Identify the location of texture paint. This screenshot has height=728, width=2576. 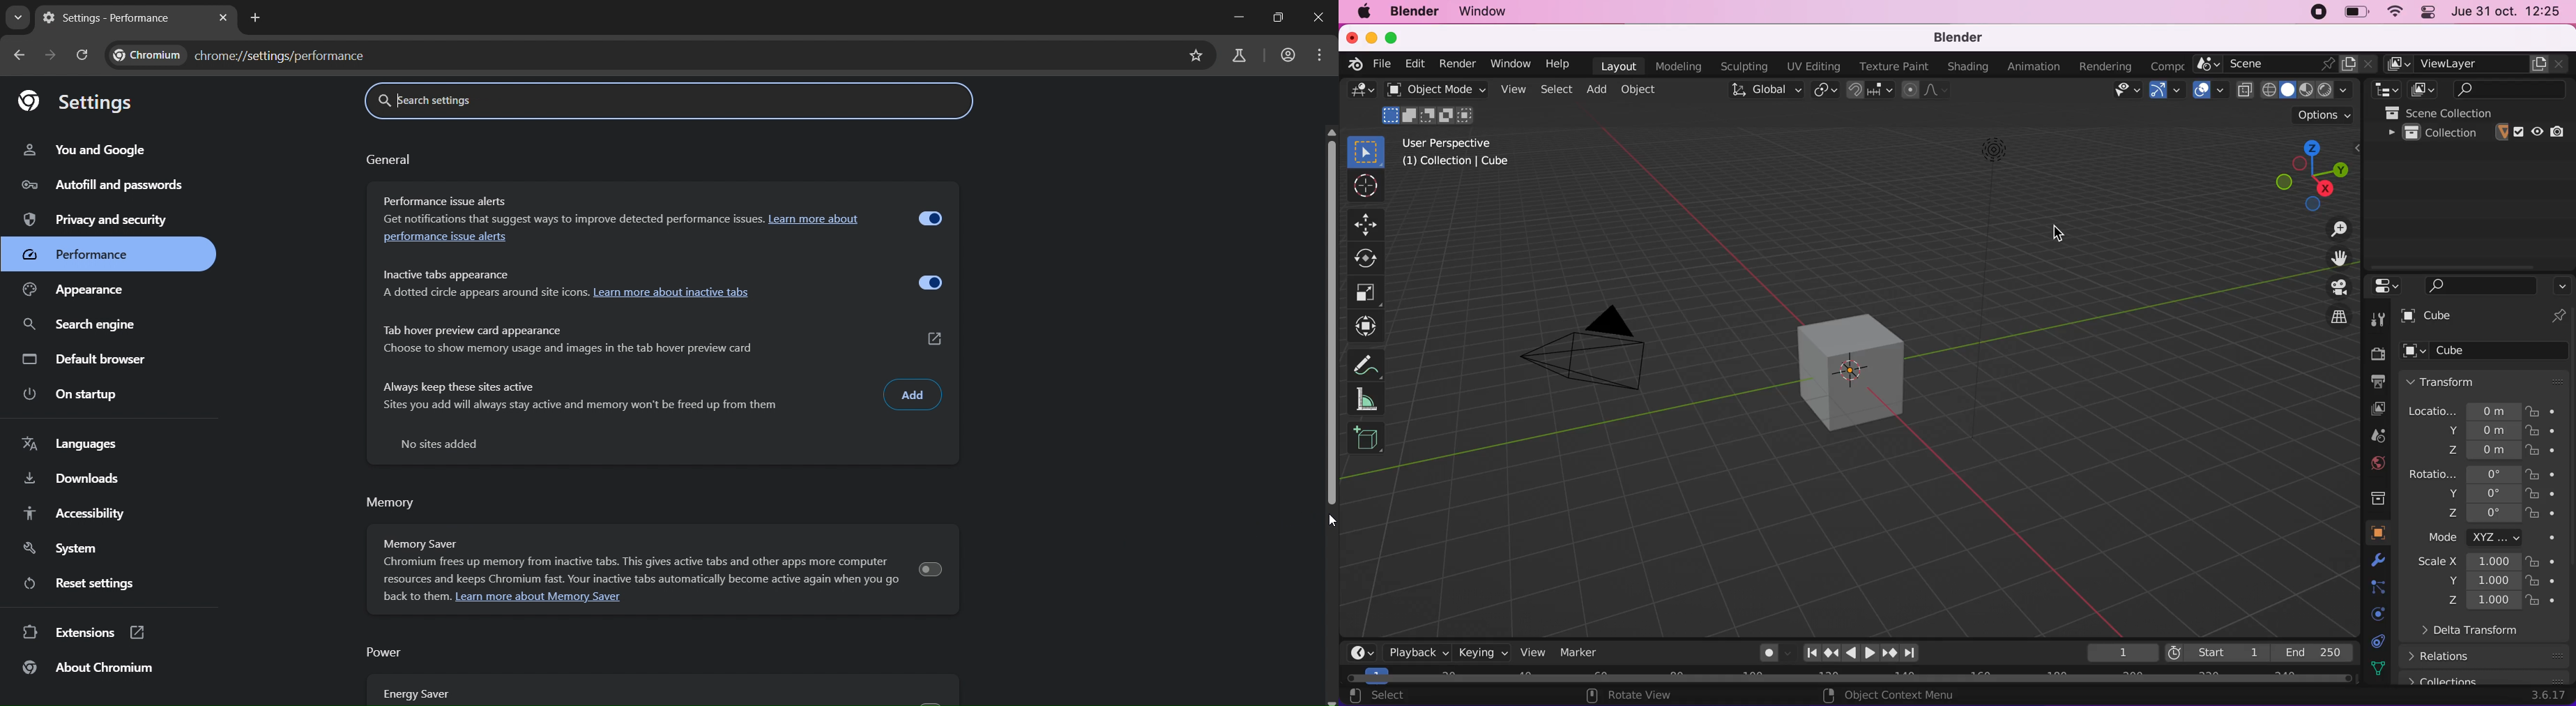
(1890, 66).